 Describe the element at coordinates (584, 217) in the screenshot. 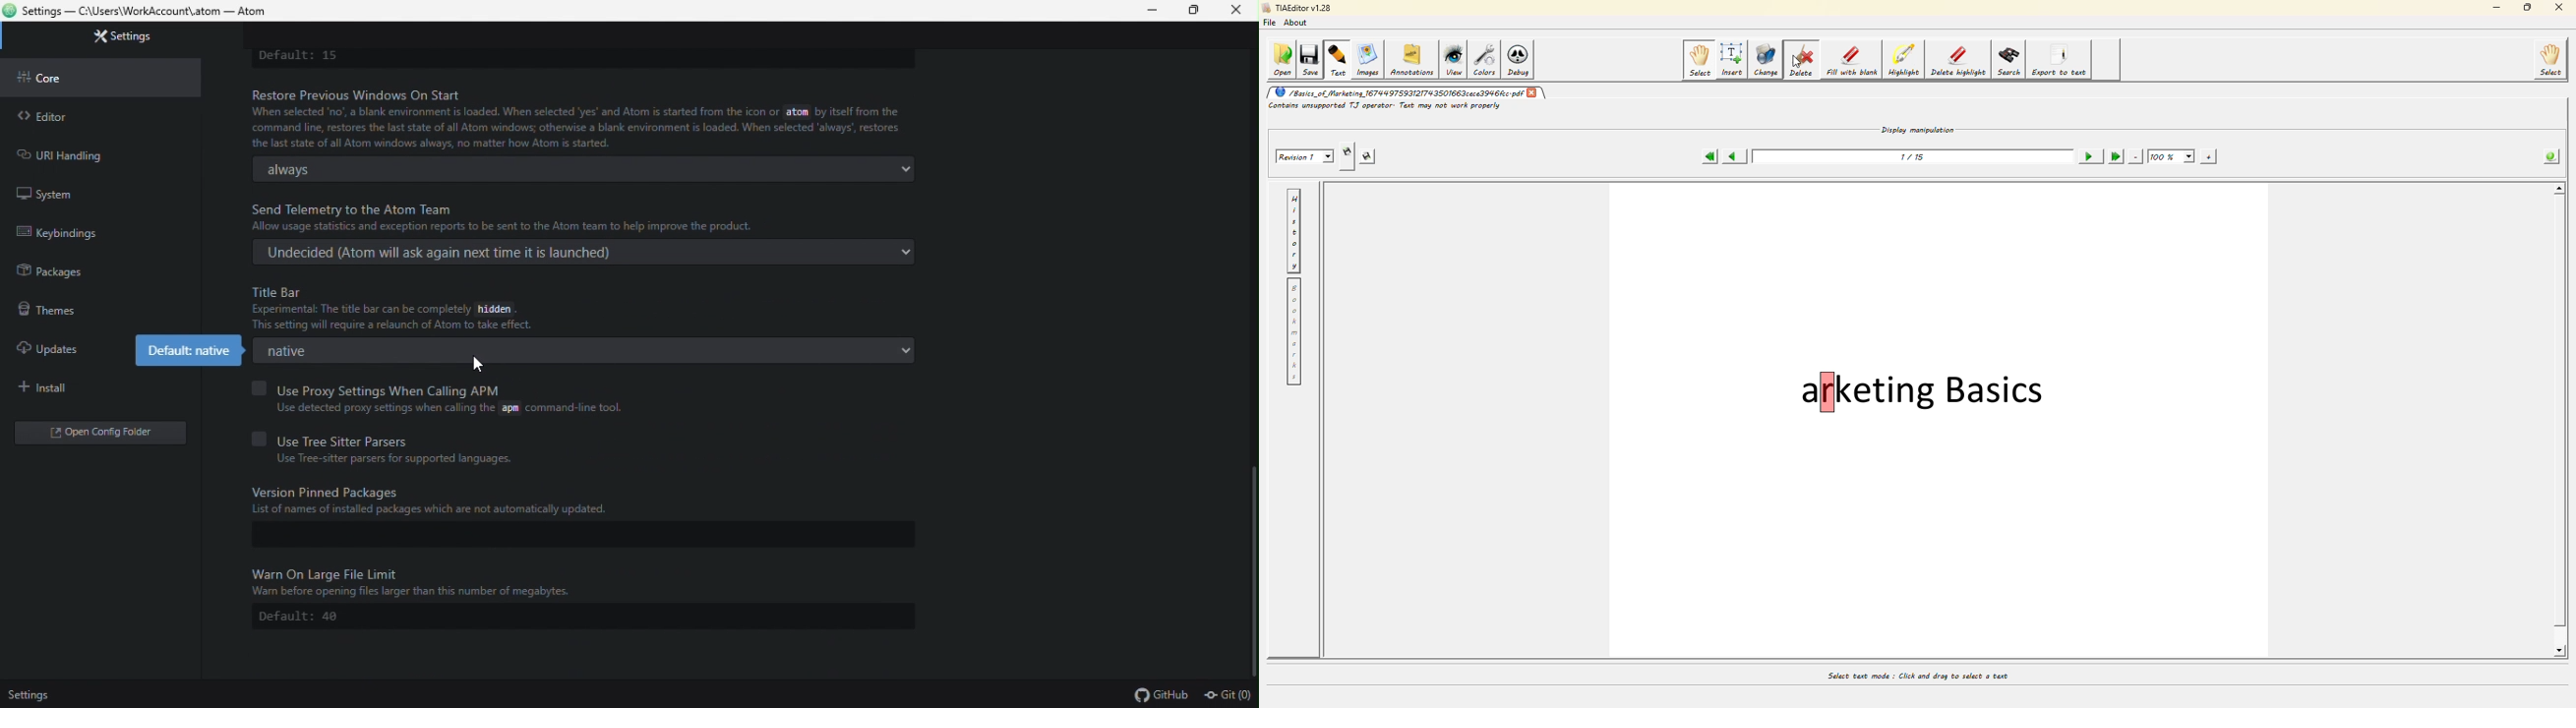

I see `Send Telemetry to the Atom Team Allow usage statistics and exception reports to be sent to the Atom to help improve the product` at that location.